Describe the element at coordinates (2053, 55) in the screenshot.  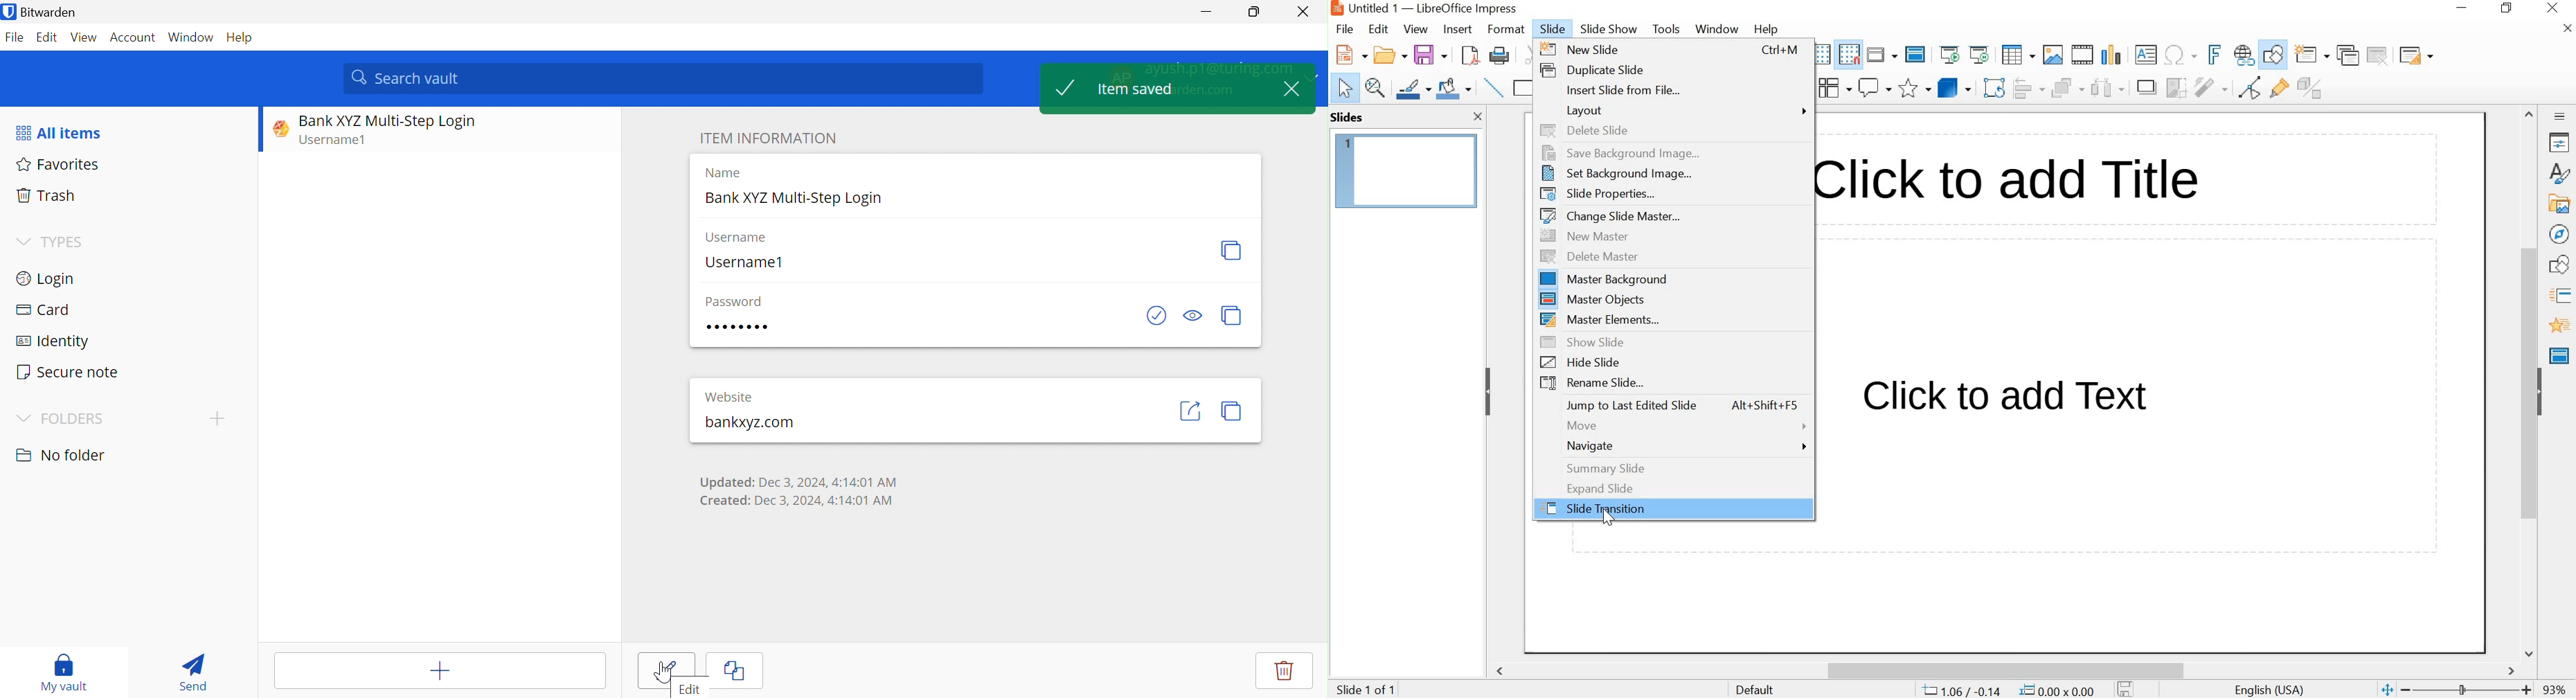
I see `Insert Image` at that location.